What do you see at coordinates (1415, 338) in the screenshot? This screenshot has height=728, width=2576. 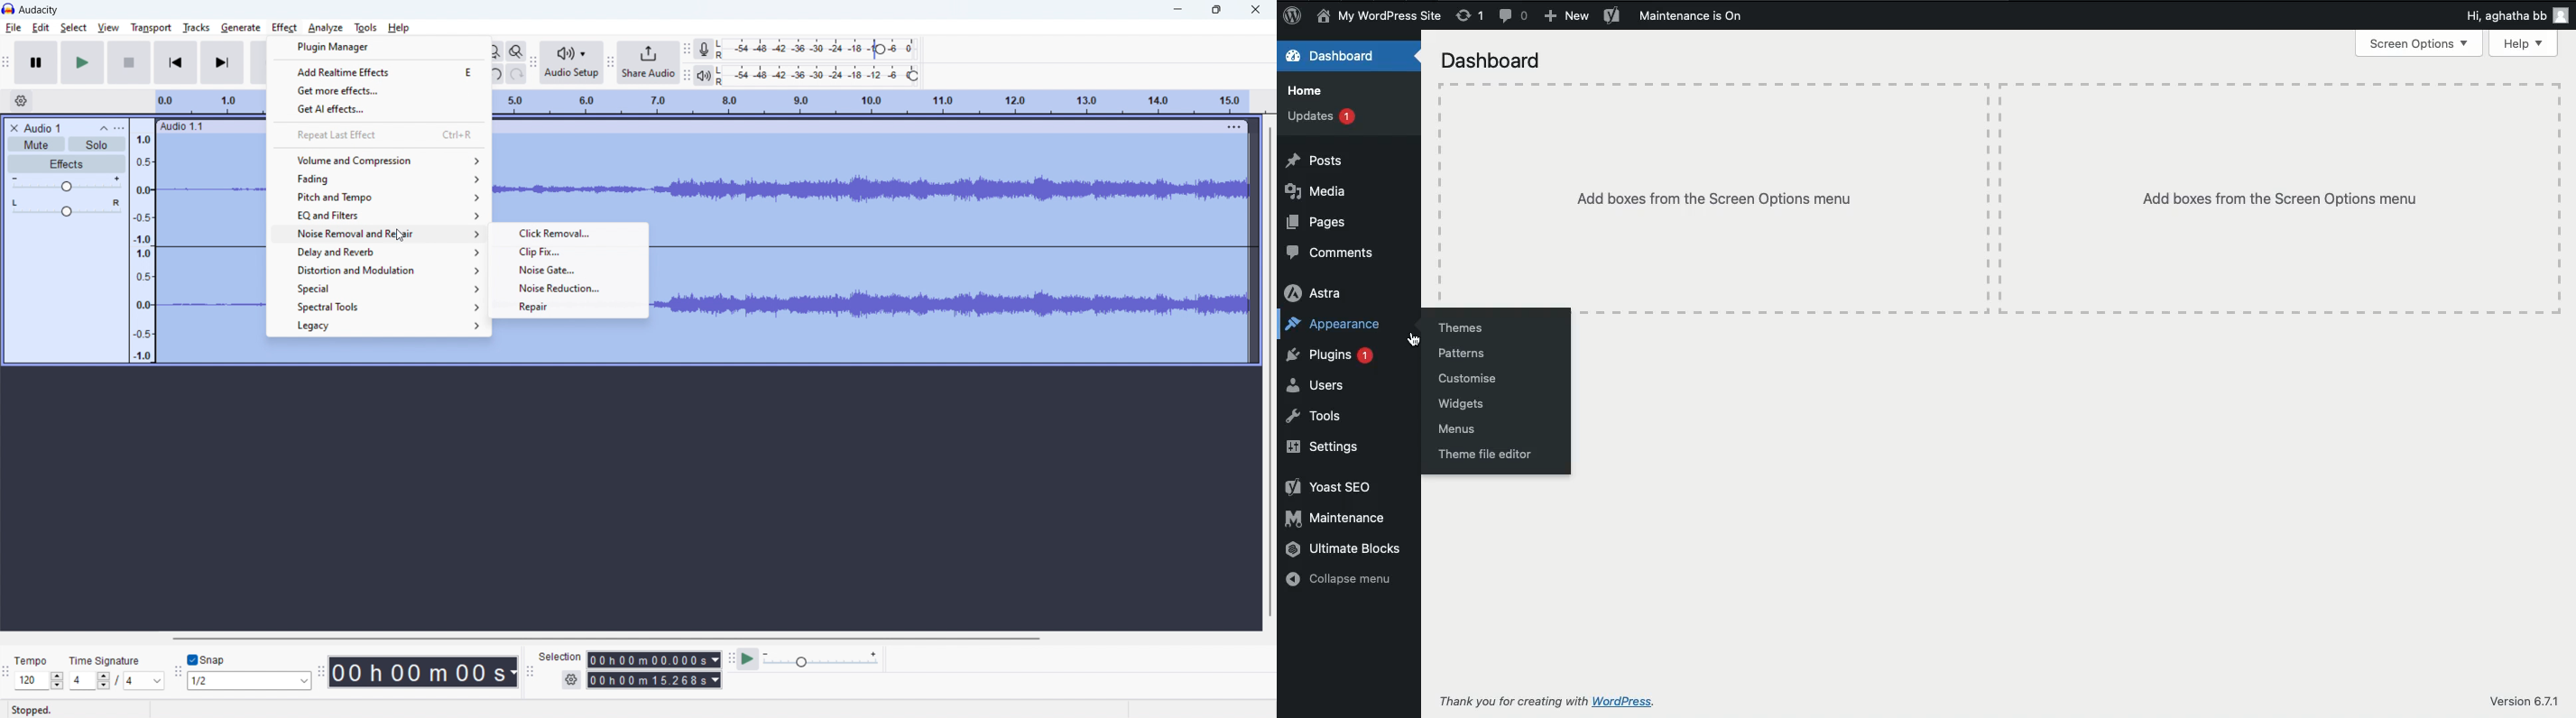 I see `cursor` at bounding box center [1415, 338].